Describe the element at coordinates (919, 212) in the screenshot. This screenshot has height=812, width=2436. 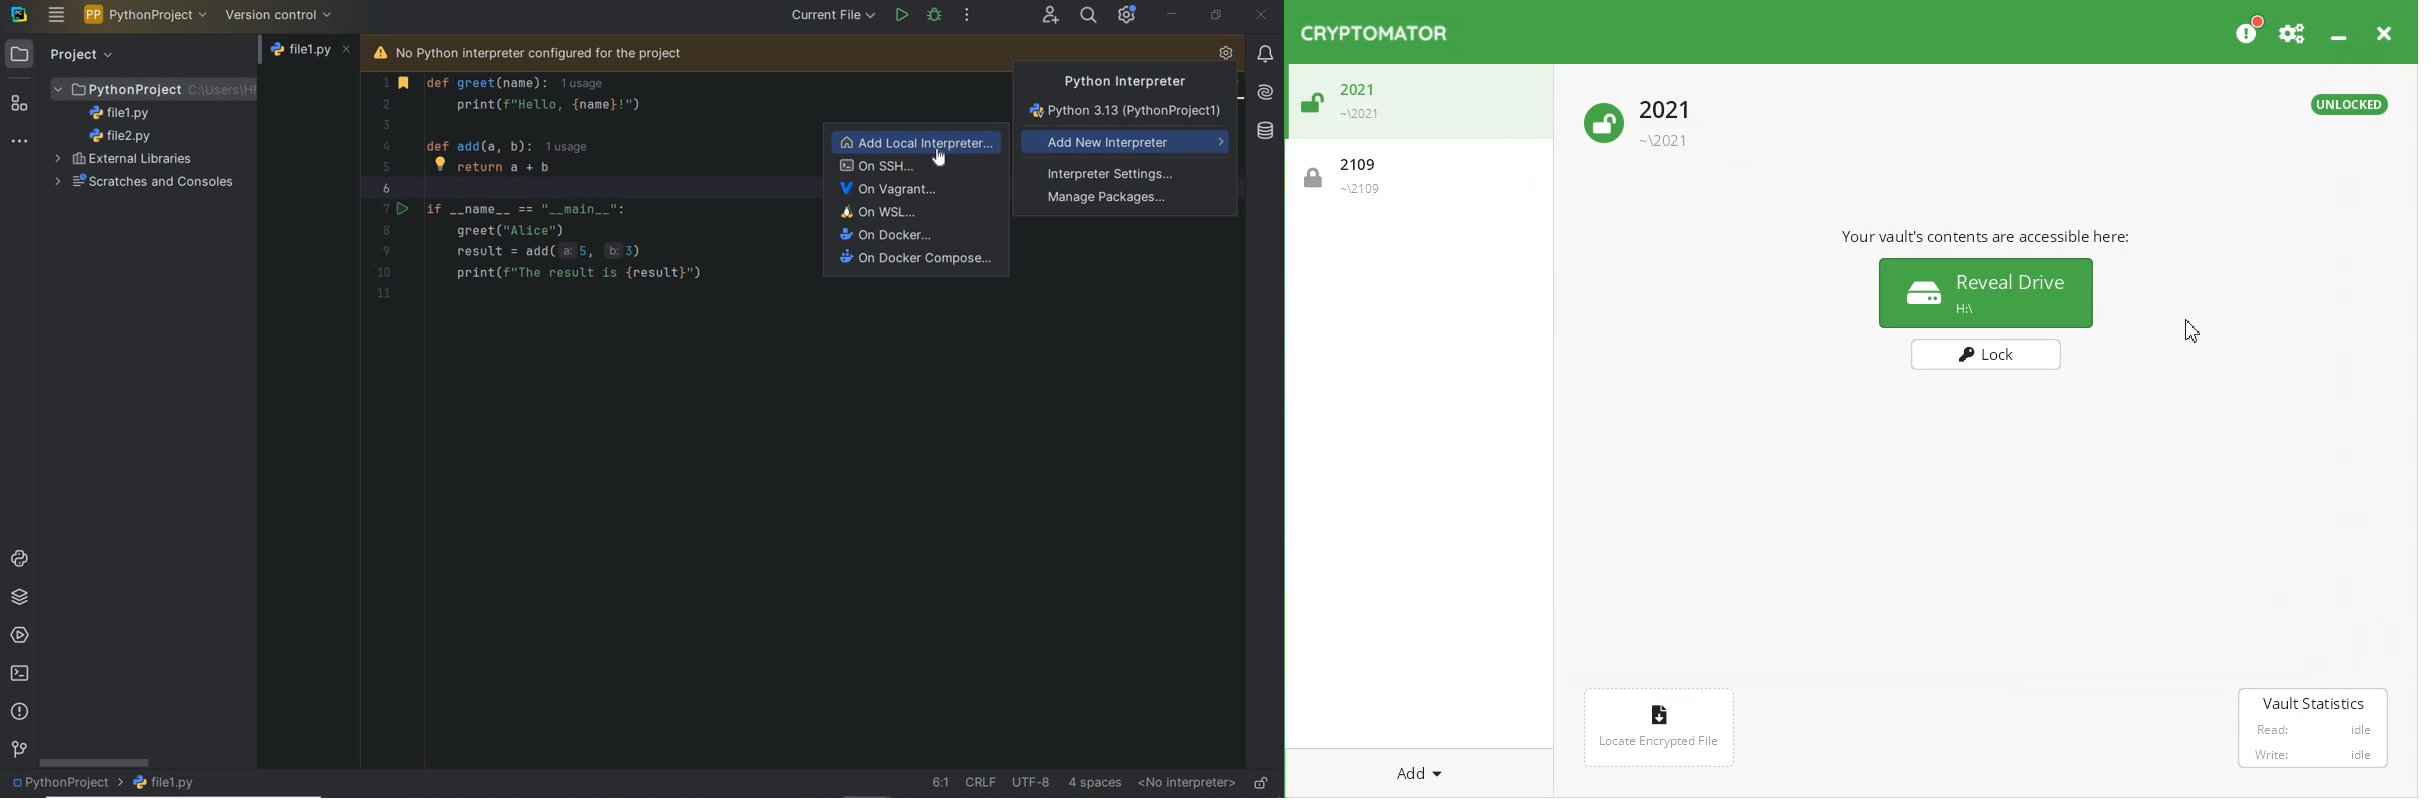
I see `On WSL` at that location.